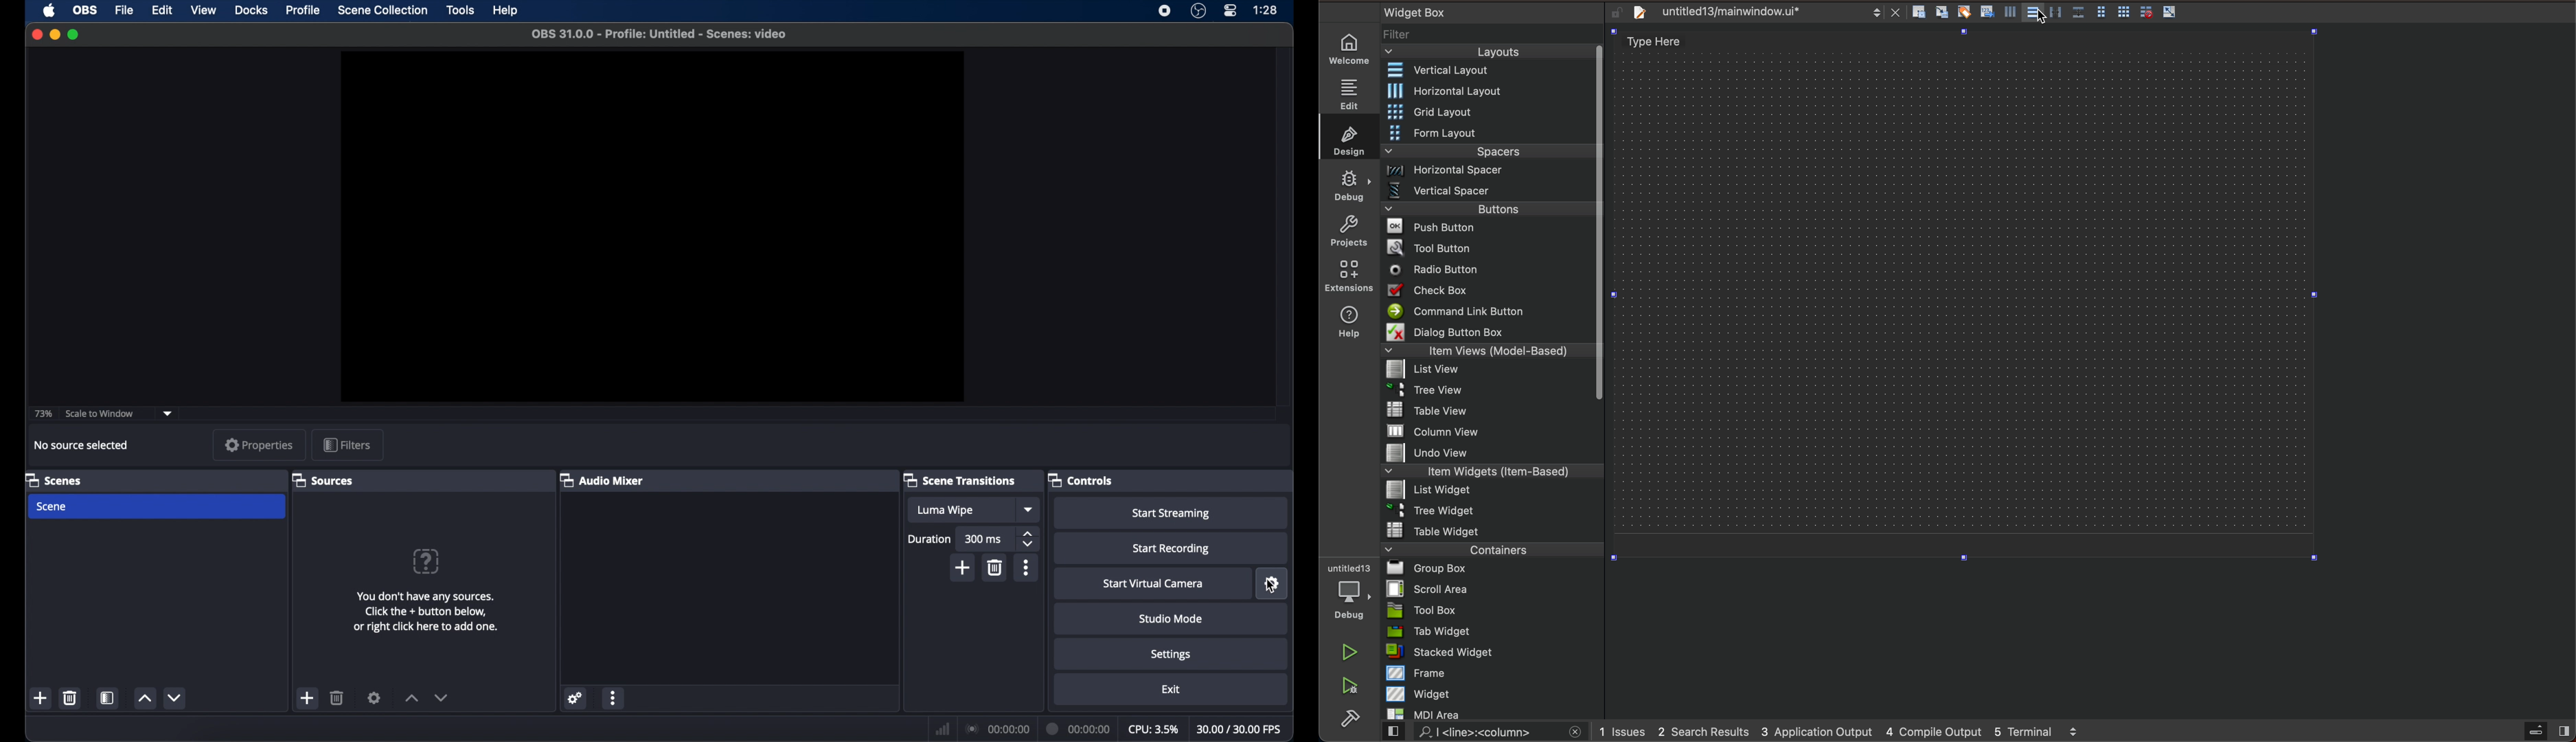 This screenshot has height=756, width=2576. Describe the element at coordinates (1171, 513) in the screenshot. I see `start streaming` at that location.